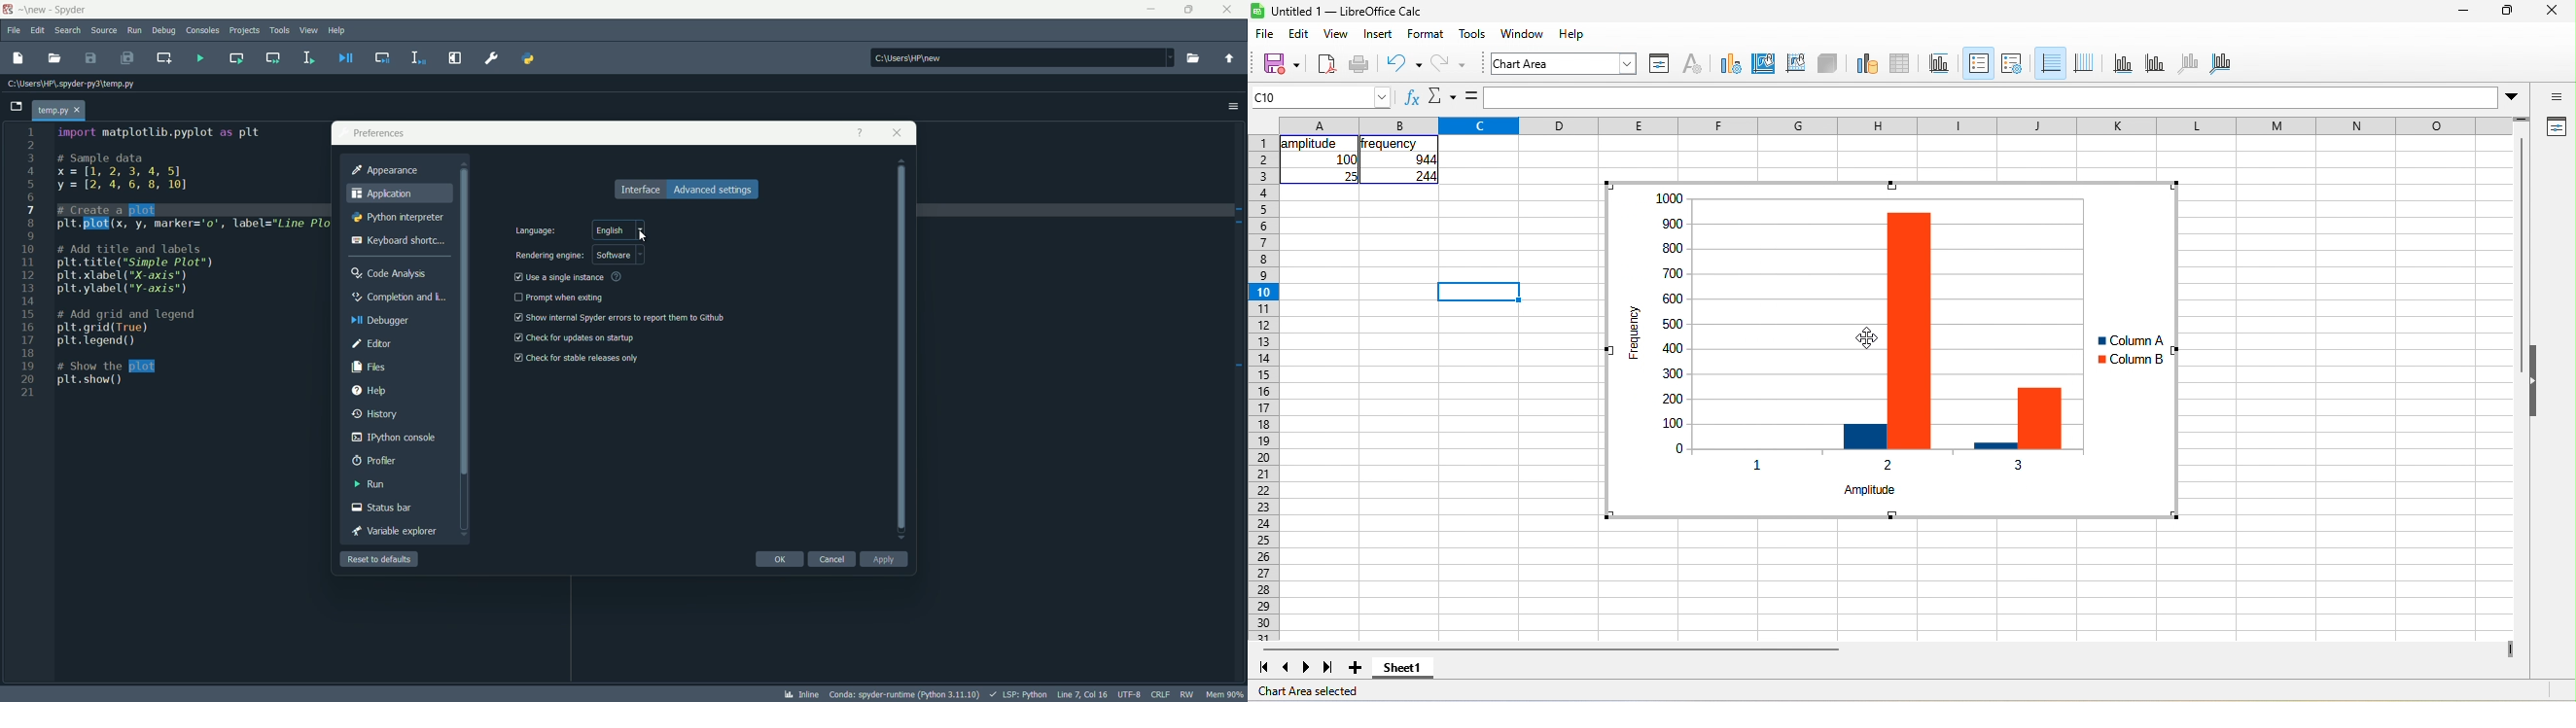 This screenshot has height=728, width=2576. What do you see at coordinates (369, 367) in the screenshot?
I see `files` at bounding box center [369, 367].